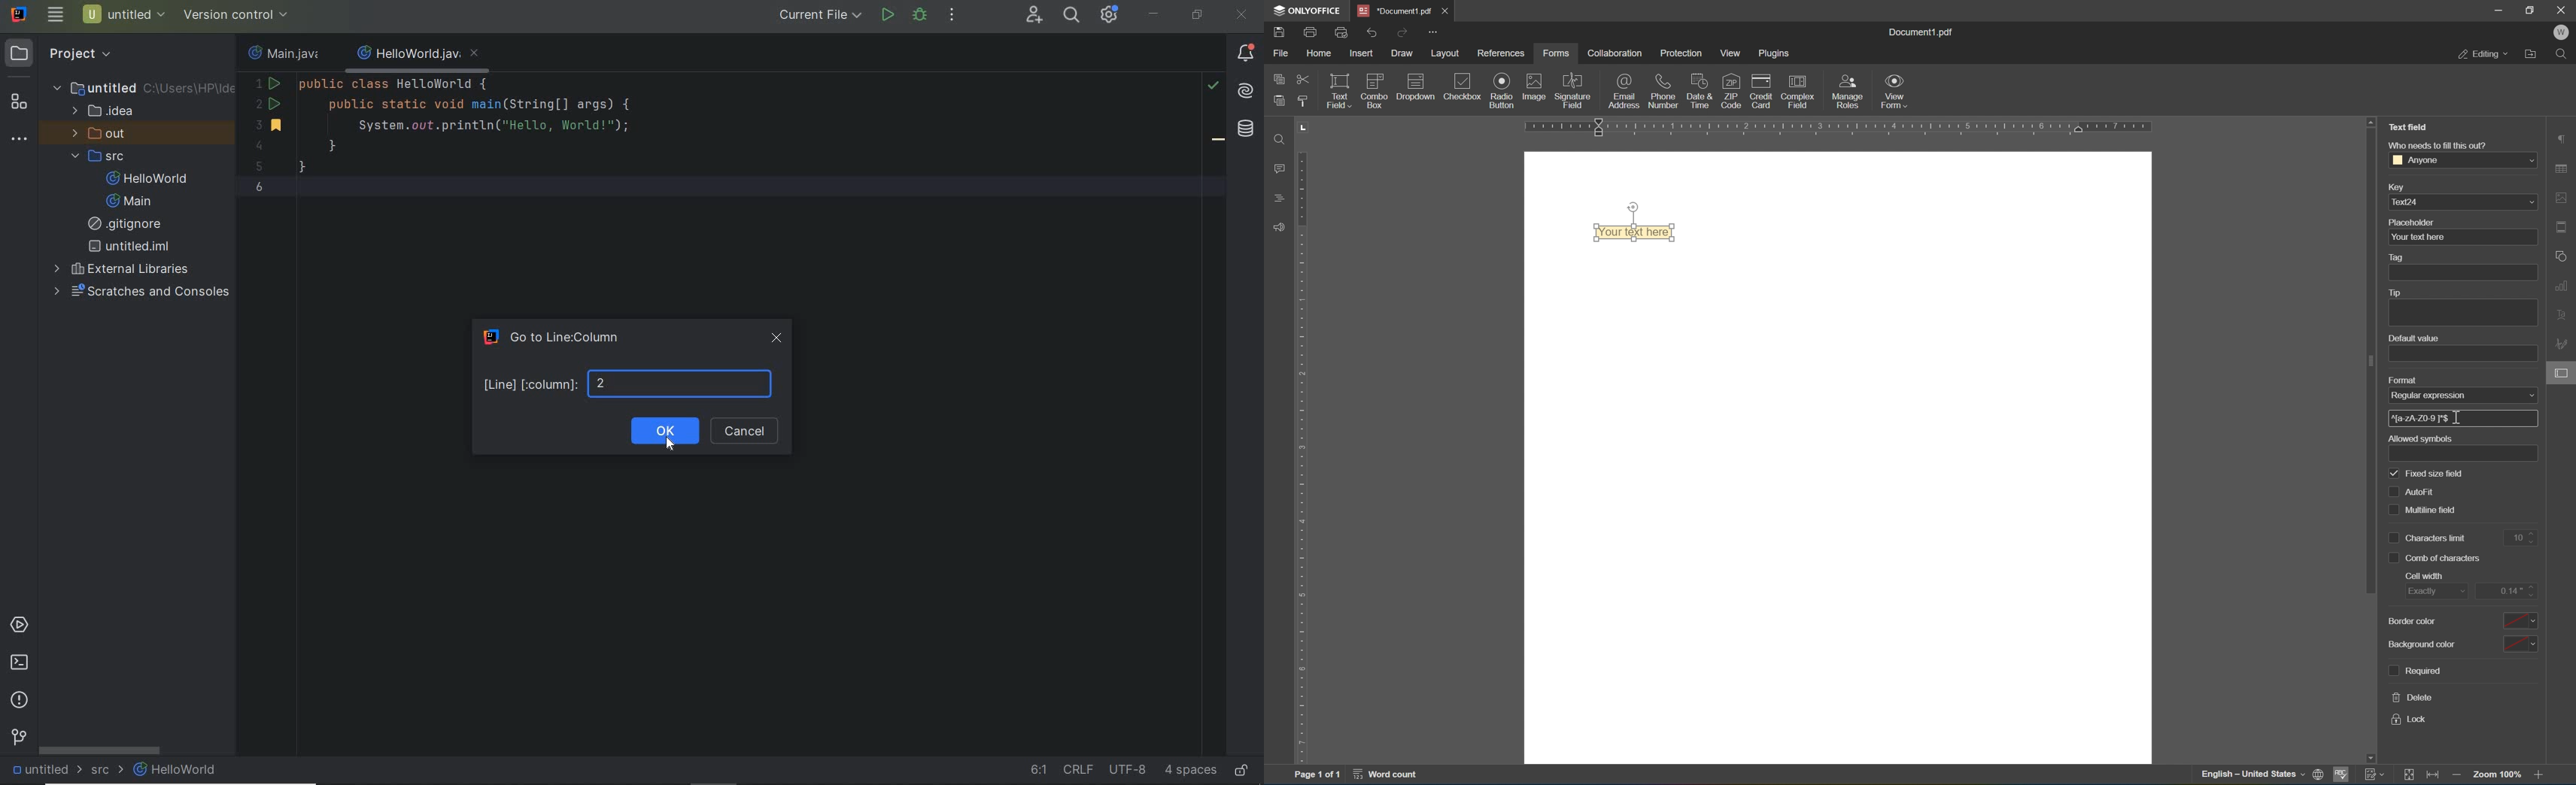 The image size is (2576, 812). Describe the element at coordinates (2399, 258) in the screenshot. I see `tag` at that location.